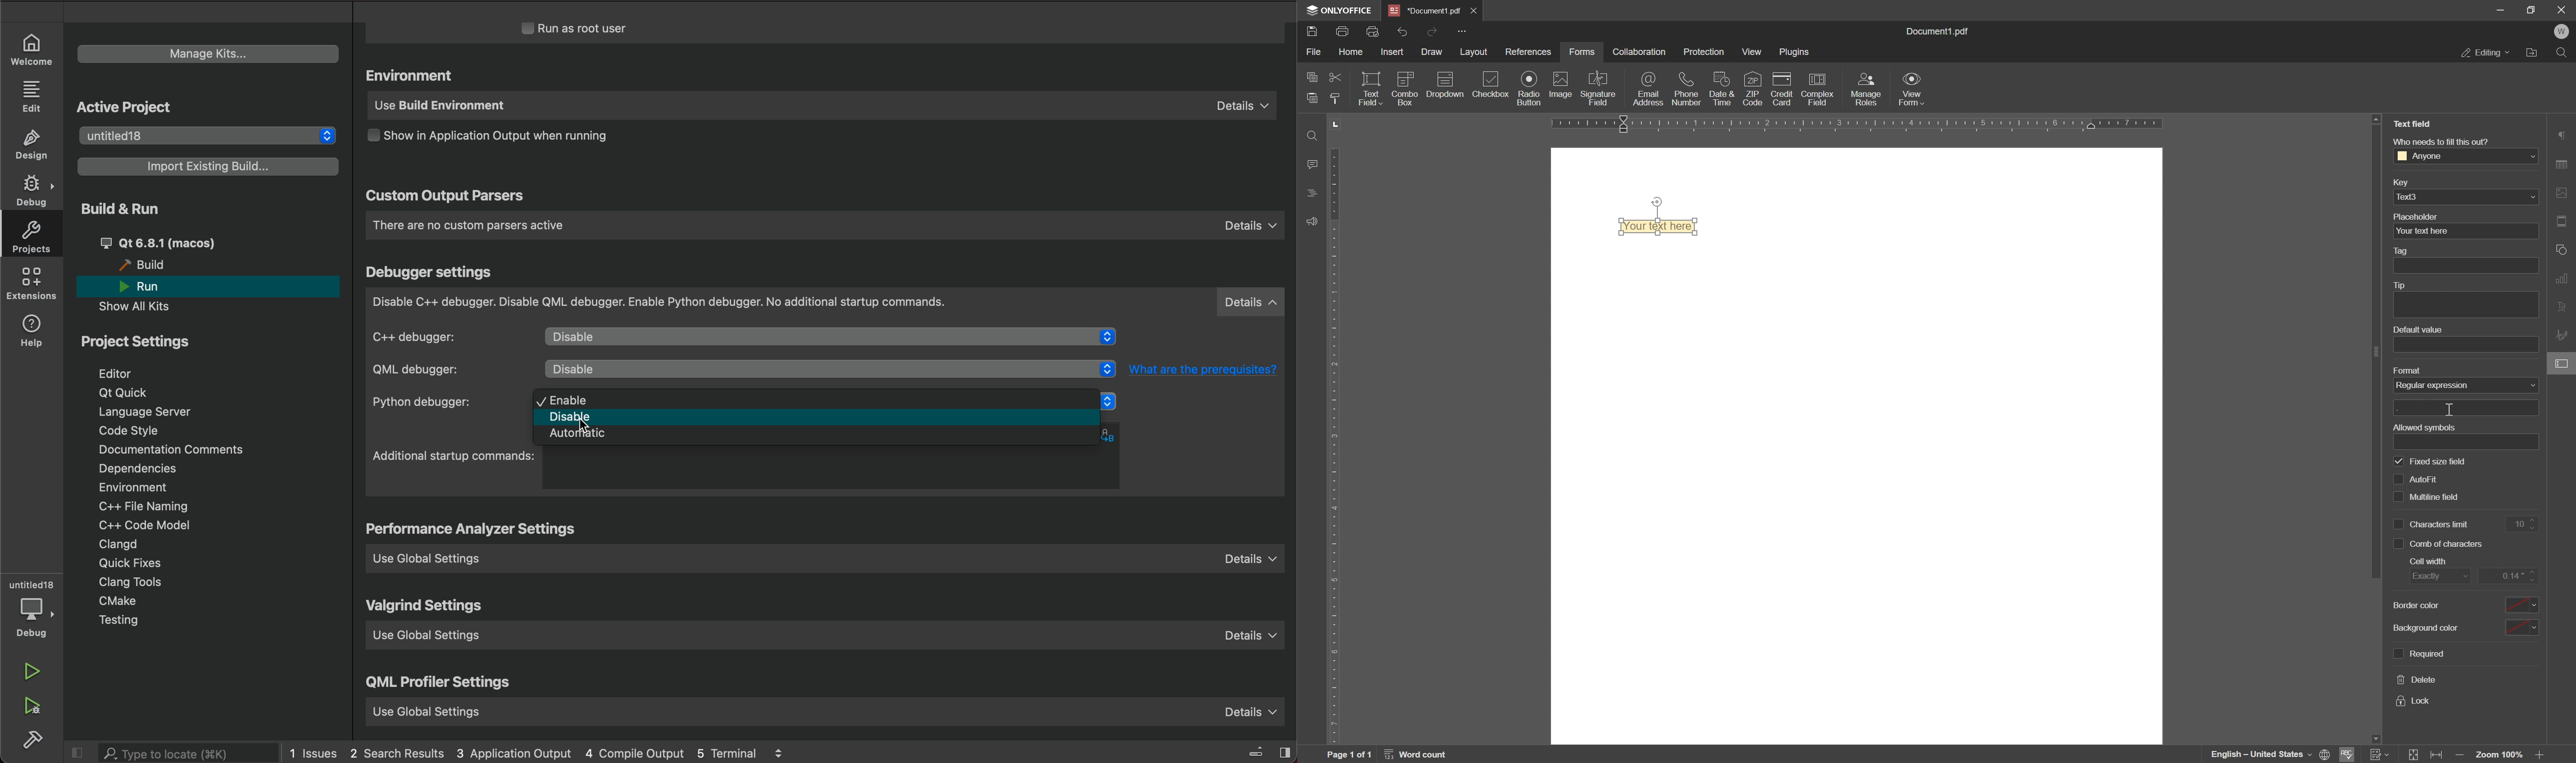 The height and width of the screenshot is (784, 2576). I want to click on file naming, so click(150, 508).